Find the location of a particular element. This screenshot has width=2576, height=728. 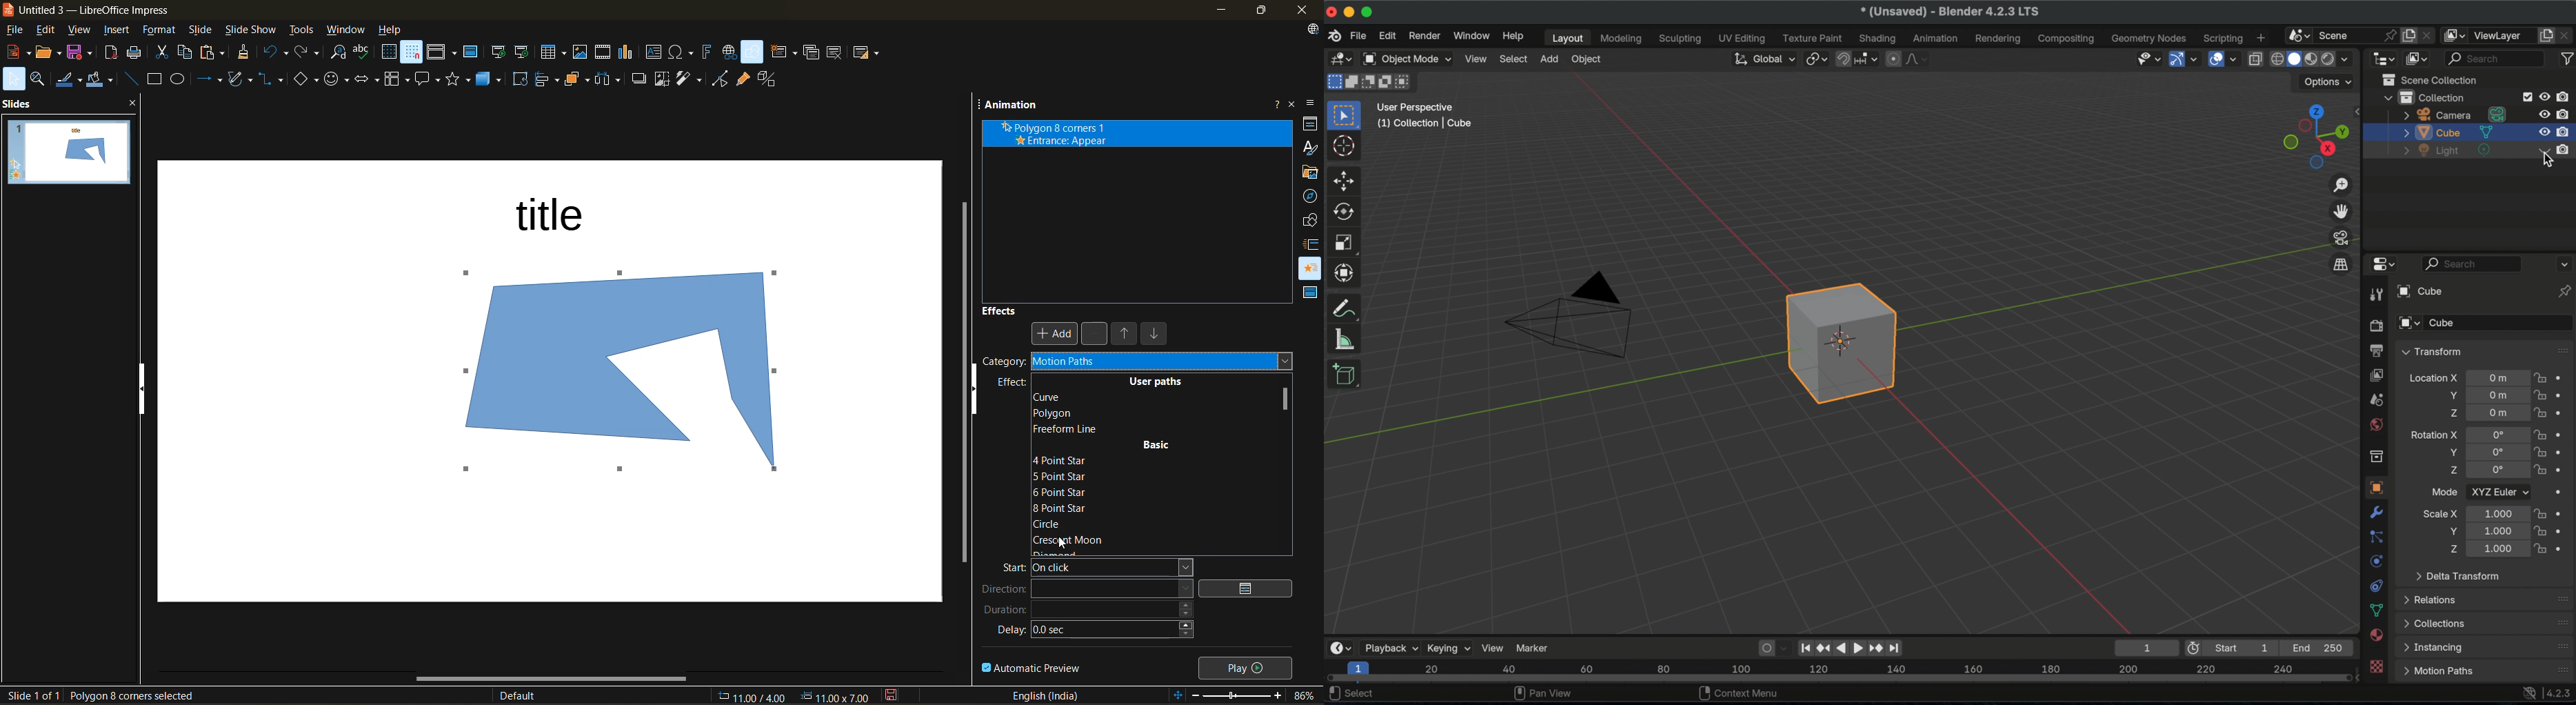

sidebar settings is located at coordinates (1314, 103).